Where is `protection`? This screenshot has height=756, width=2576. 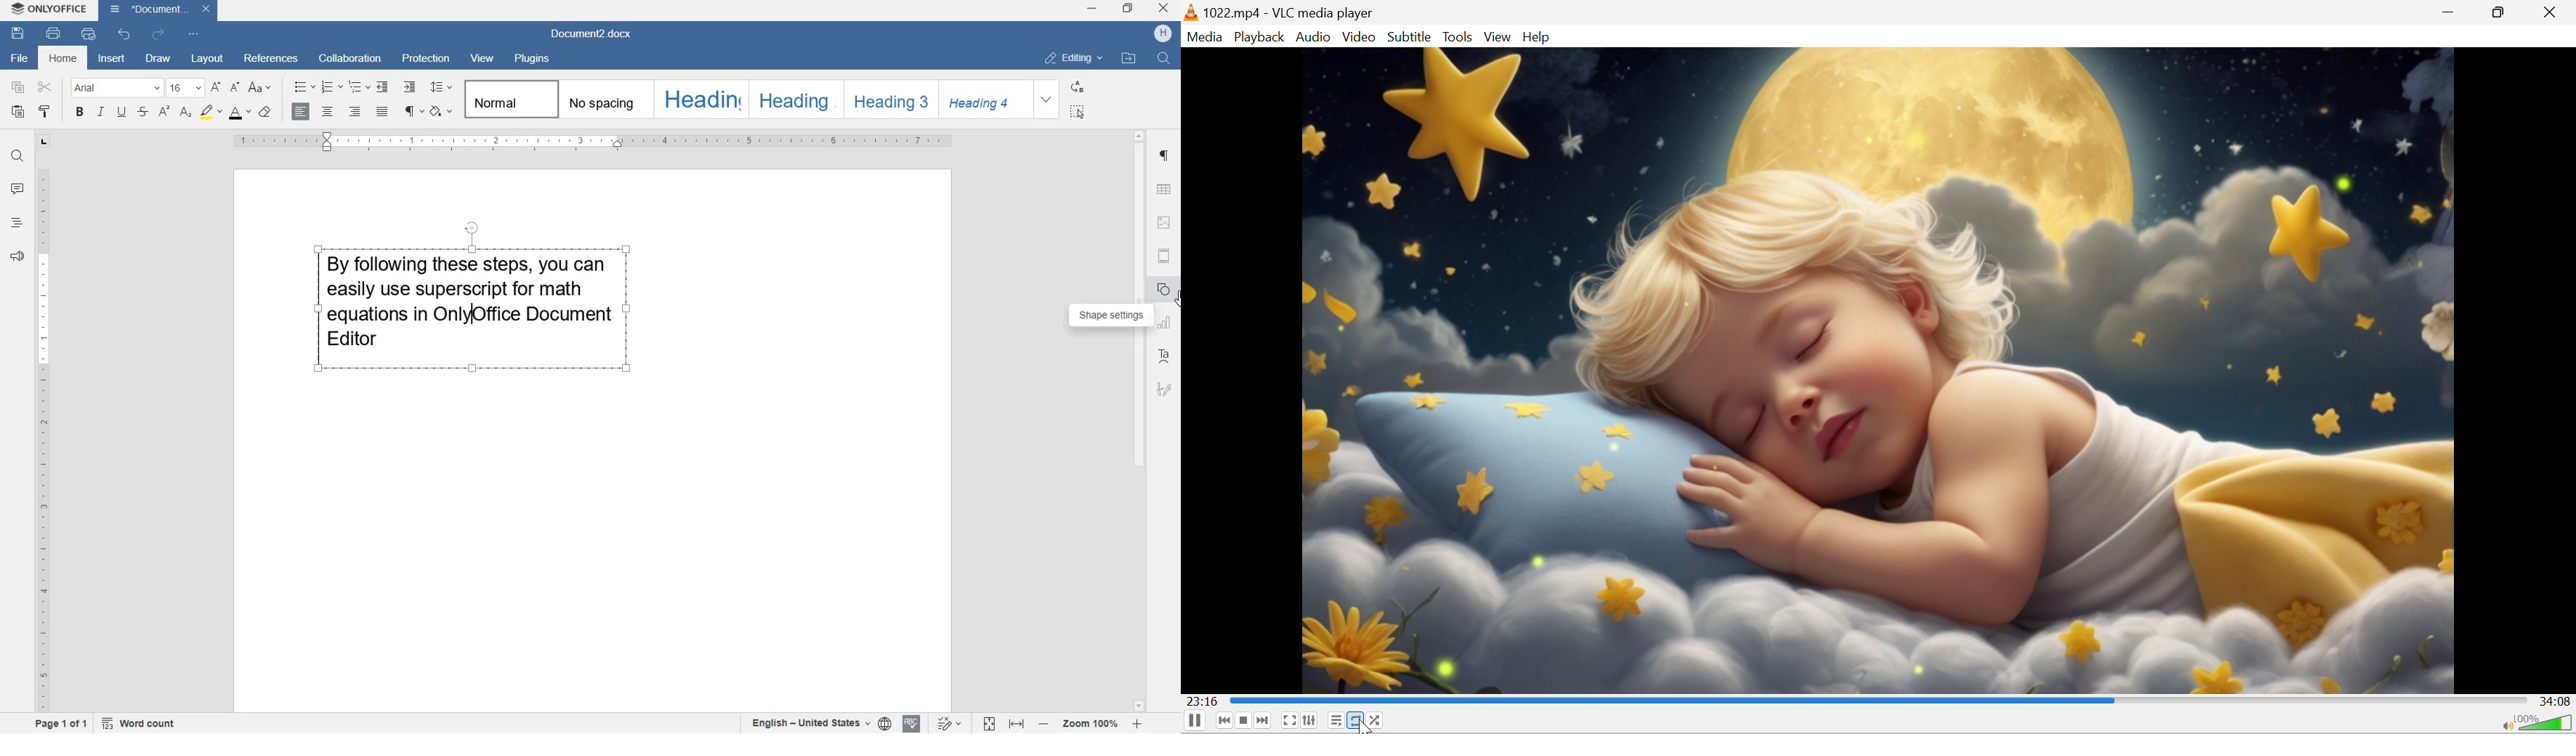
protection is located at coordinates (427, 57).